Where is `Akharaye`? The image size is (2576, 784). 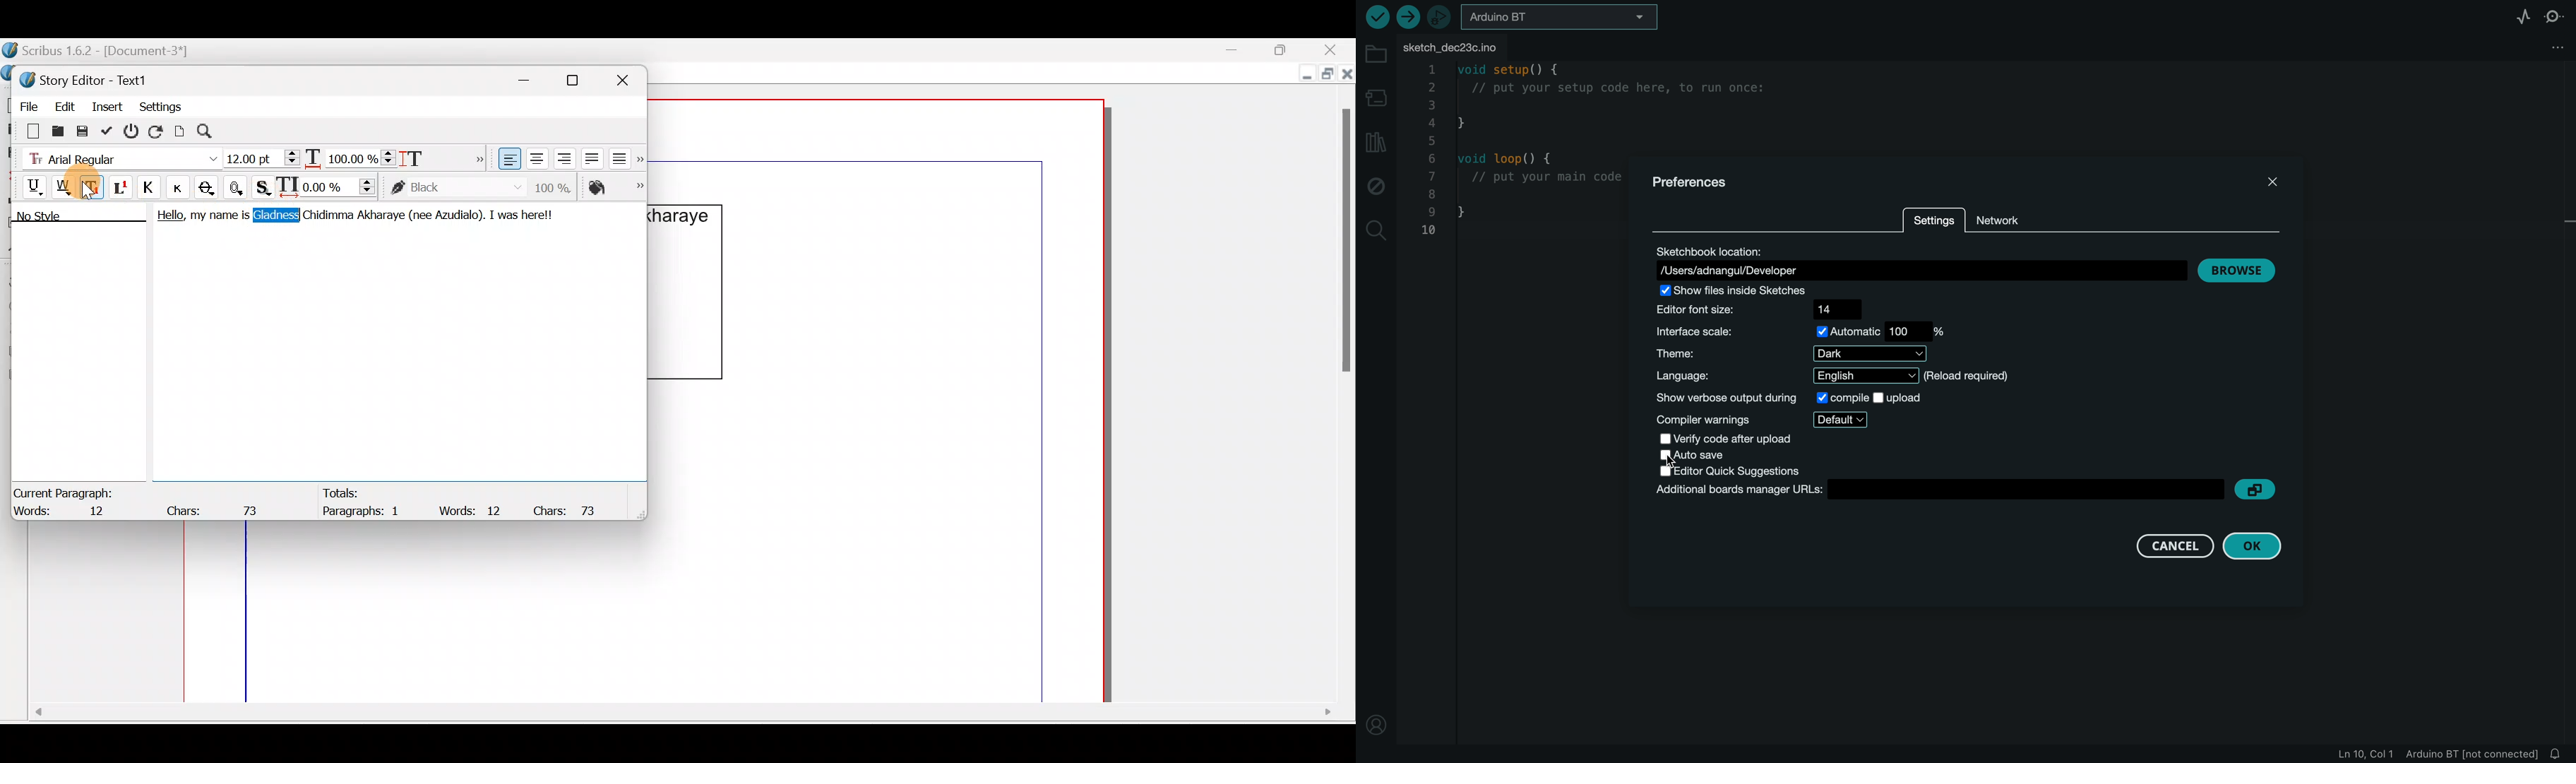
Akharaye is located at coordinates (381, 215).